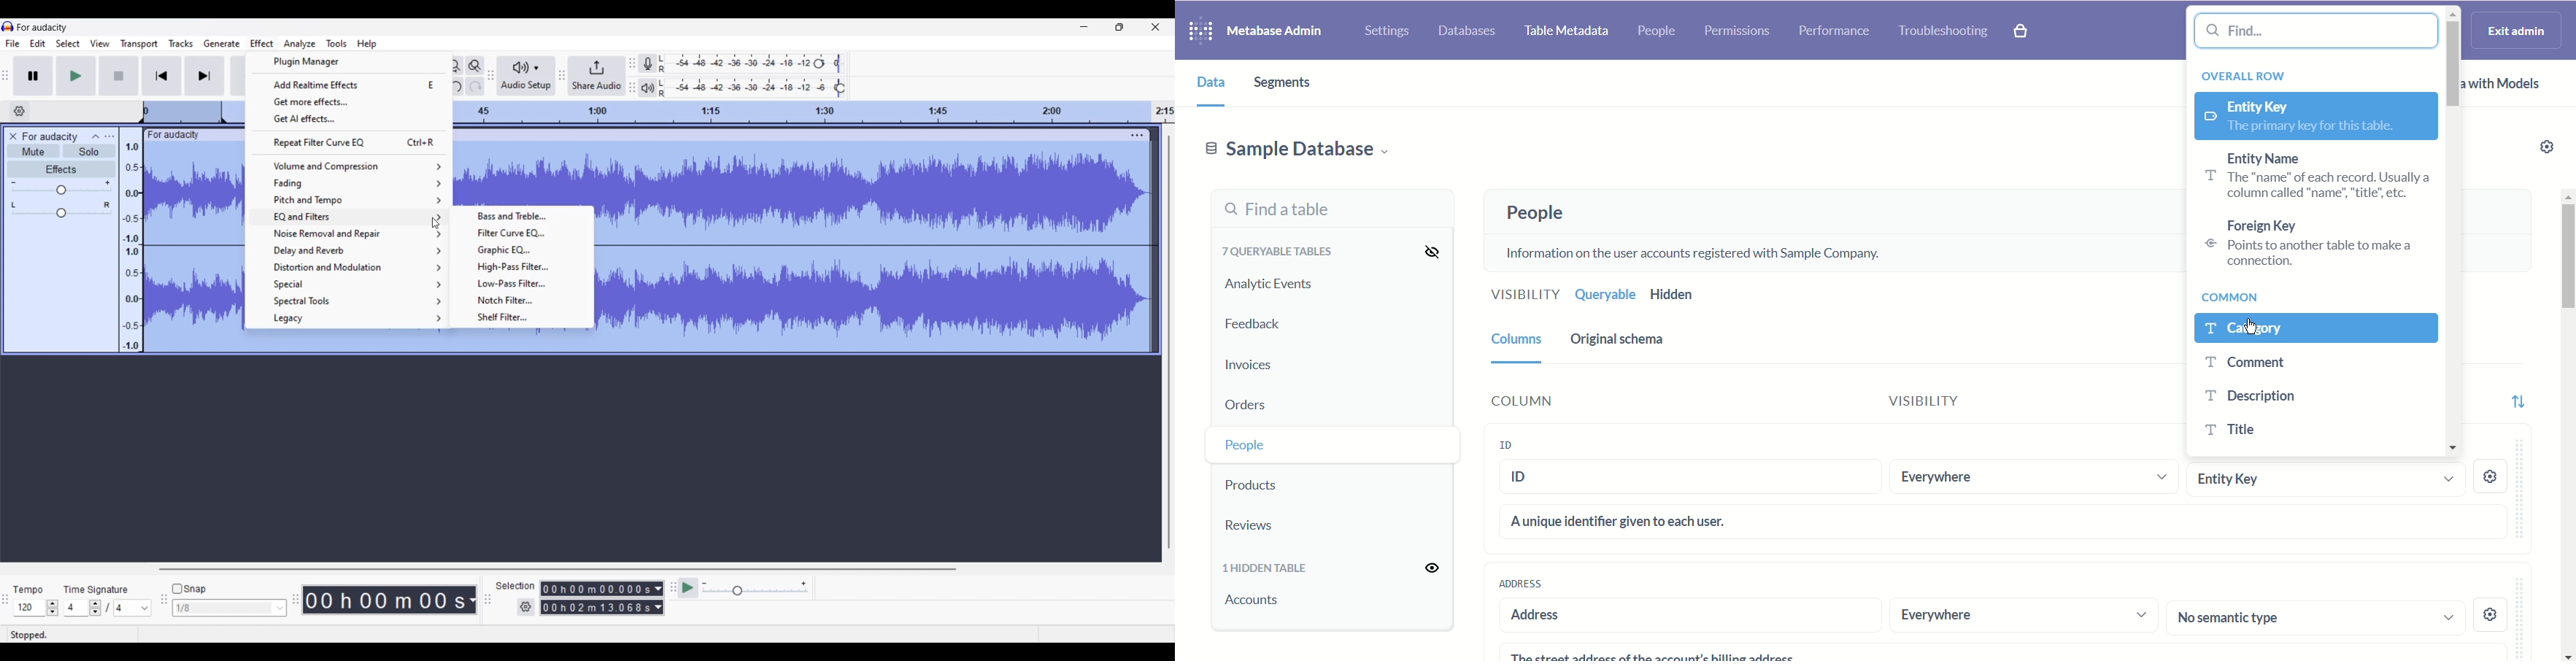 Image resolution: width=2576 pixels, height=672 pixels. I want to click on Scale to measure audio, so click(130, 239).